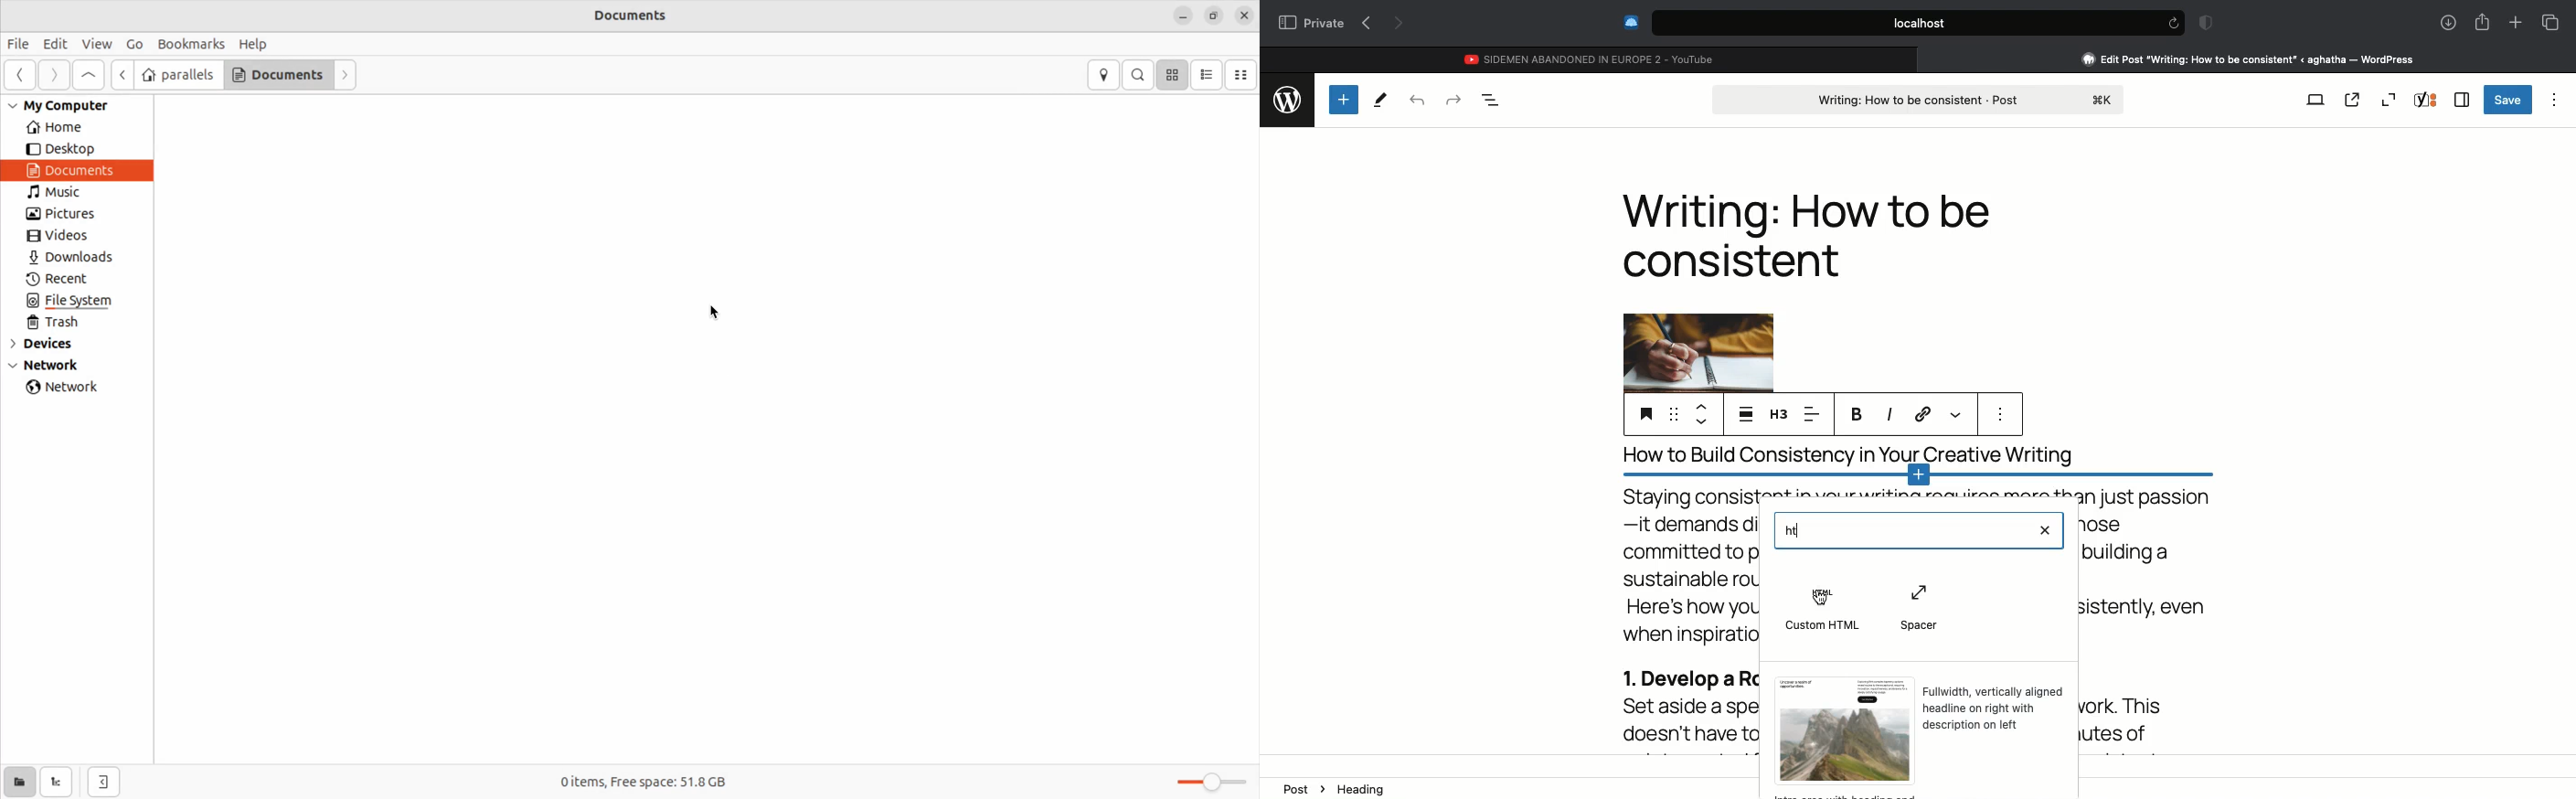 Image resolution: width=2576 pixels, height=812 pixels. I want to click on title, so click(1913, 453).